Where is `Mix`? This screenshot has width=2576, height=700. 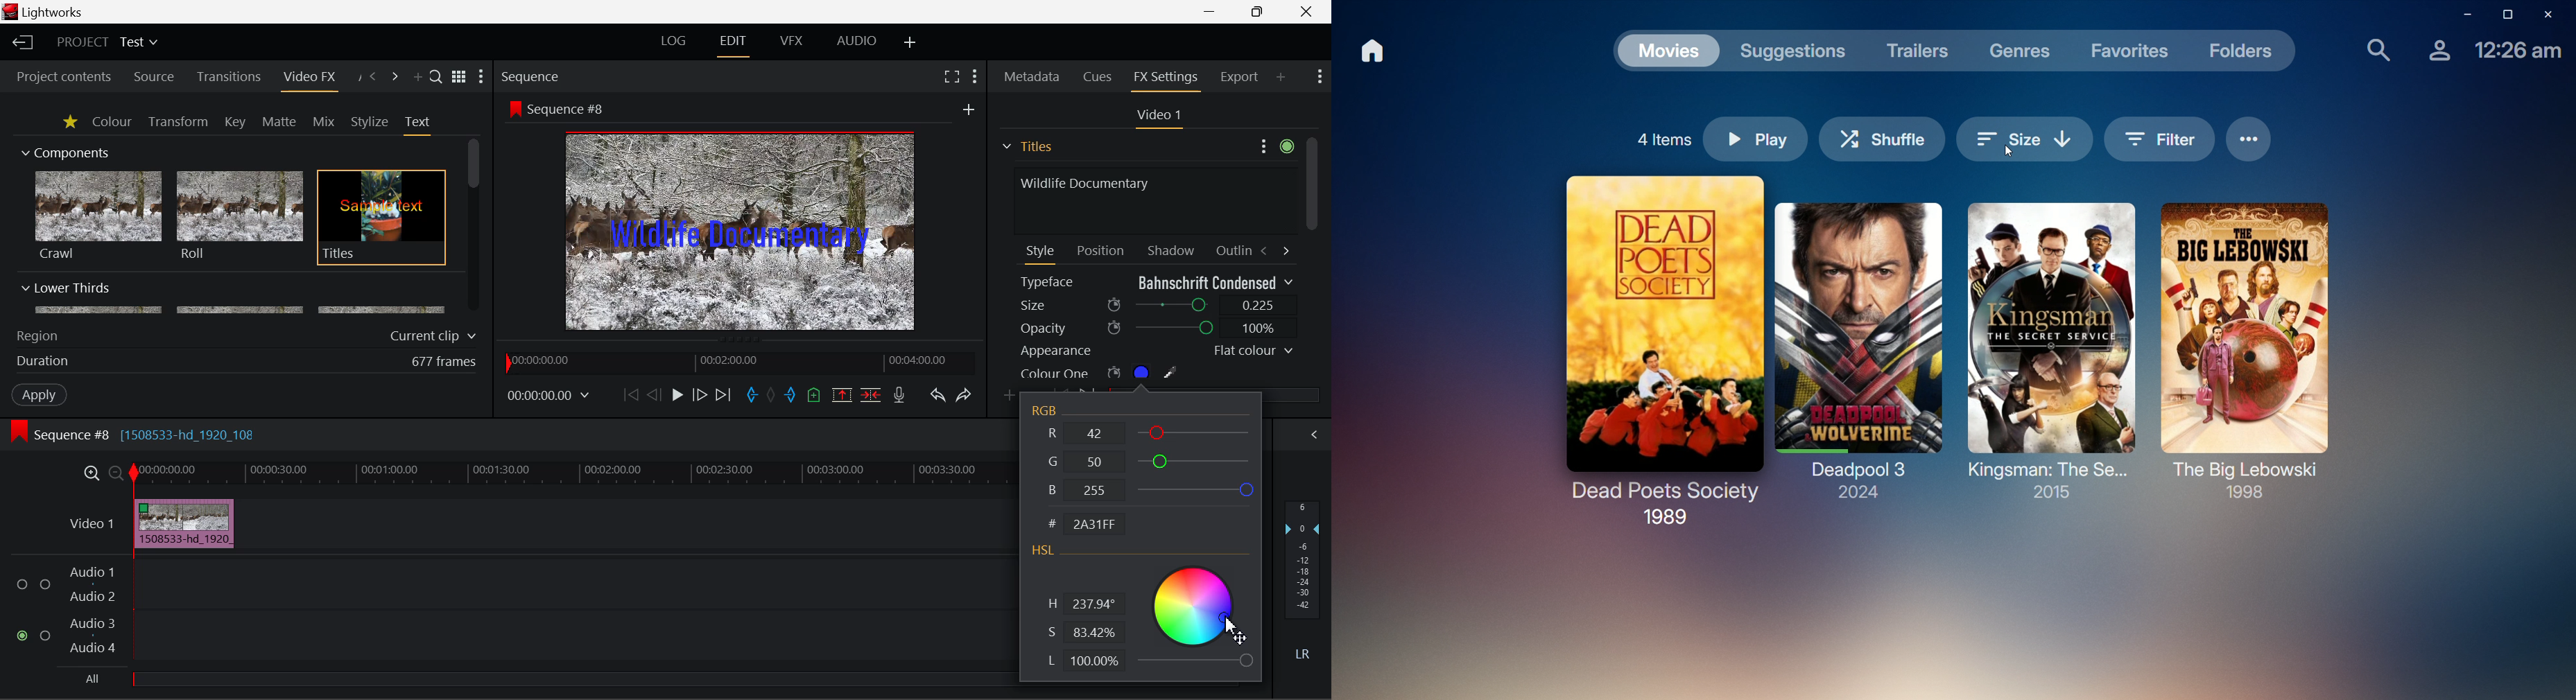 Mix is located at coordinates (323, 123).